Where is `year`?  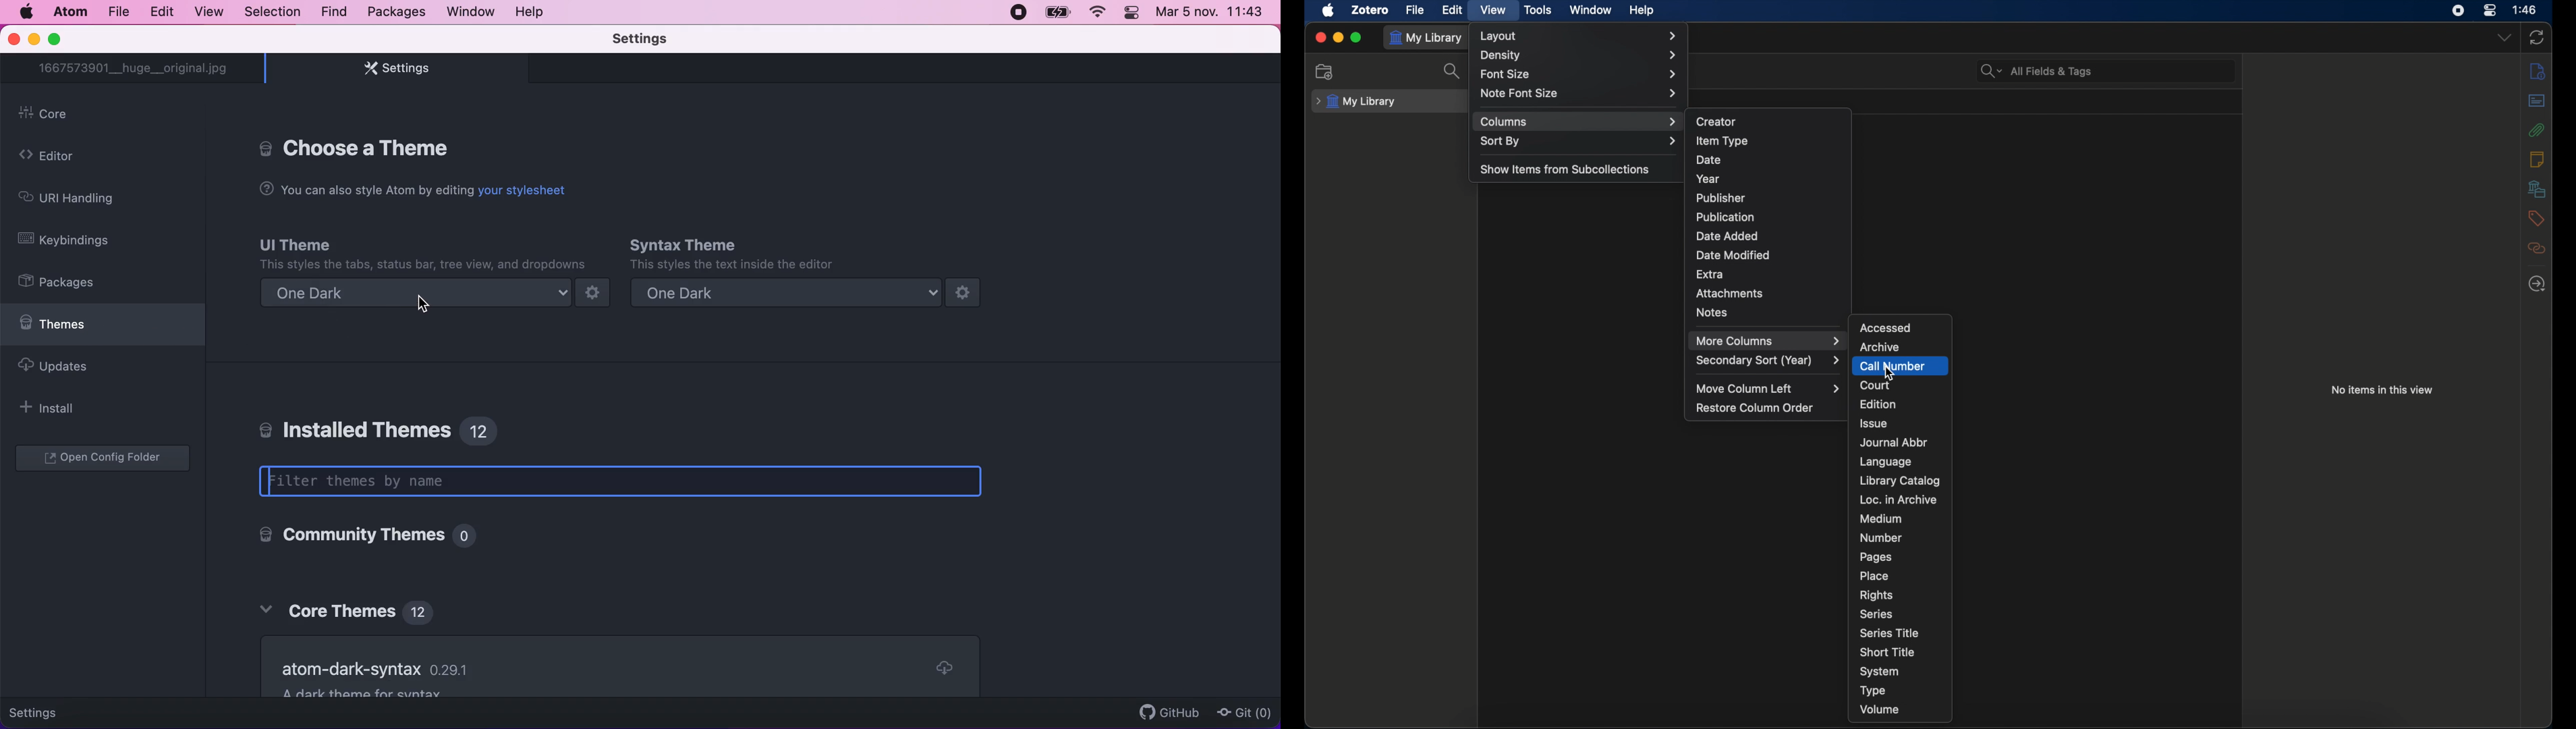 year is located at coordinates (1708, 179).